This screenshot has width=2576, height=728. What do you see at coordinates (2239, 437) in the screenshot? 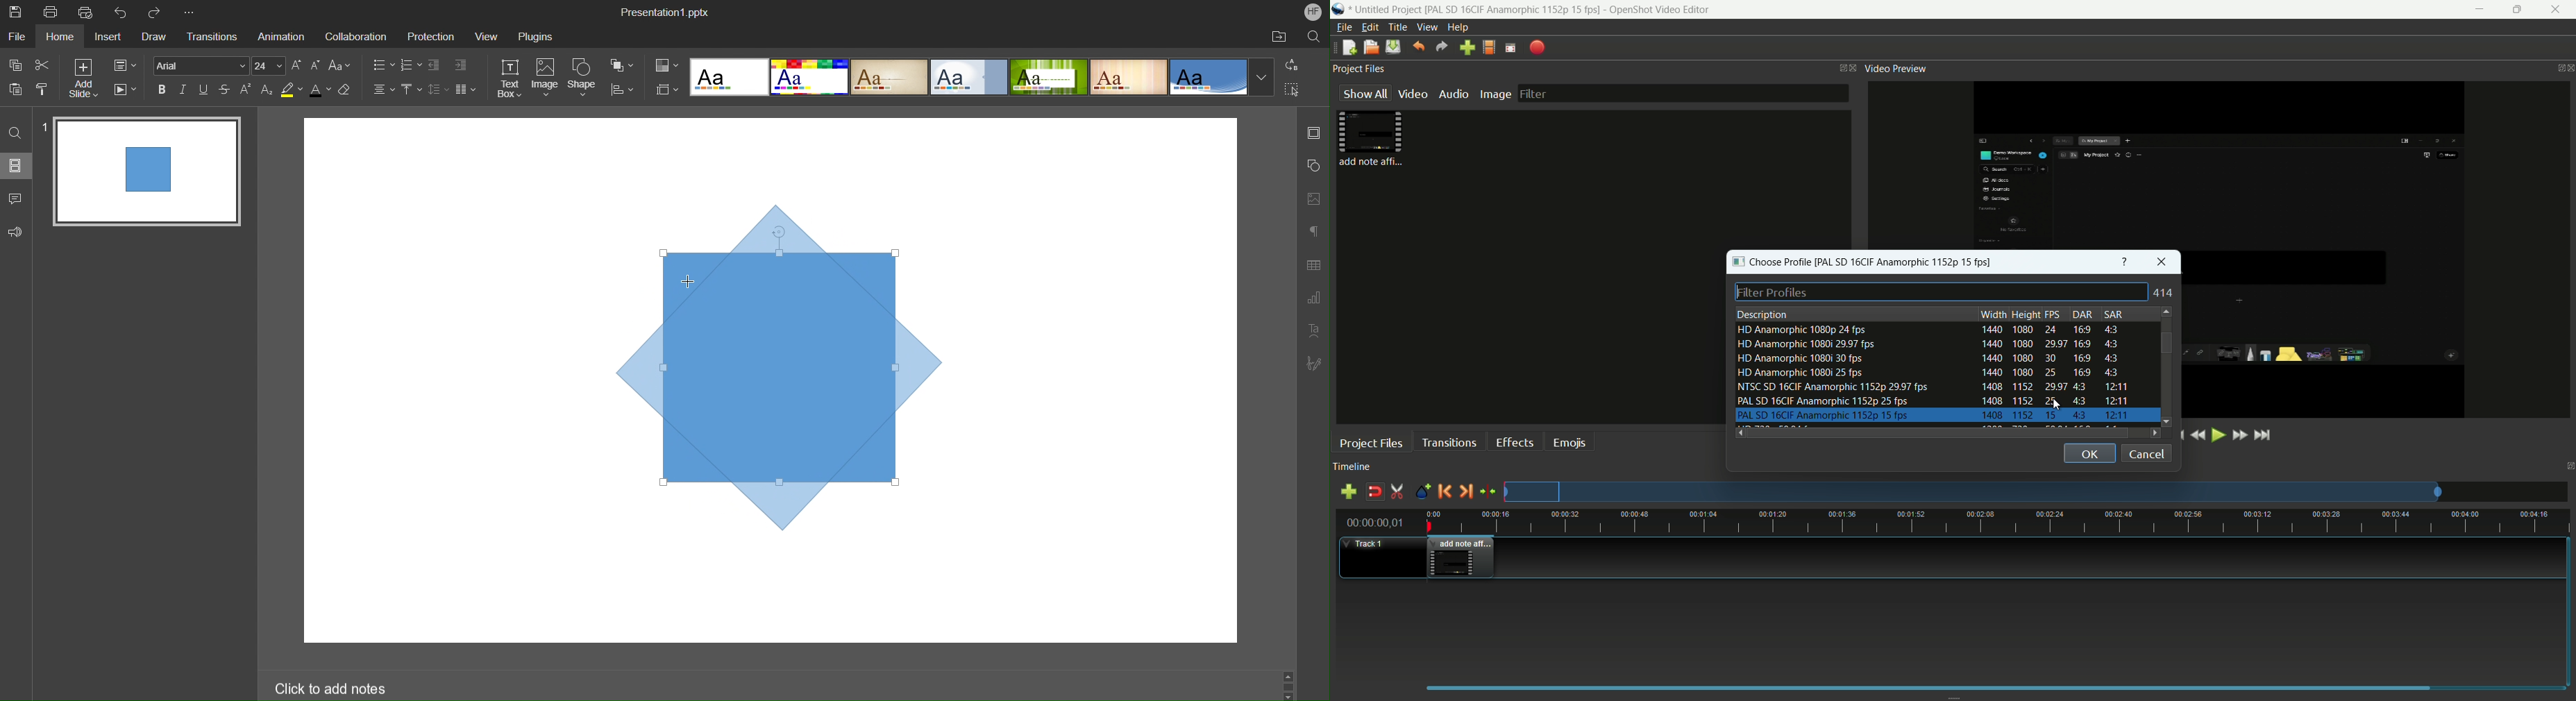
I see `fast sorward` at bounding box center [2239, 437].